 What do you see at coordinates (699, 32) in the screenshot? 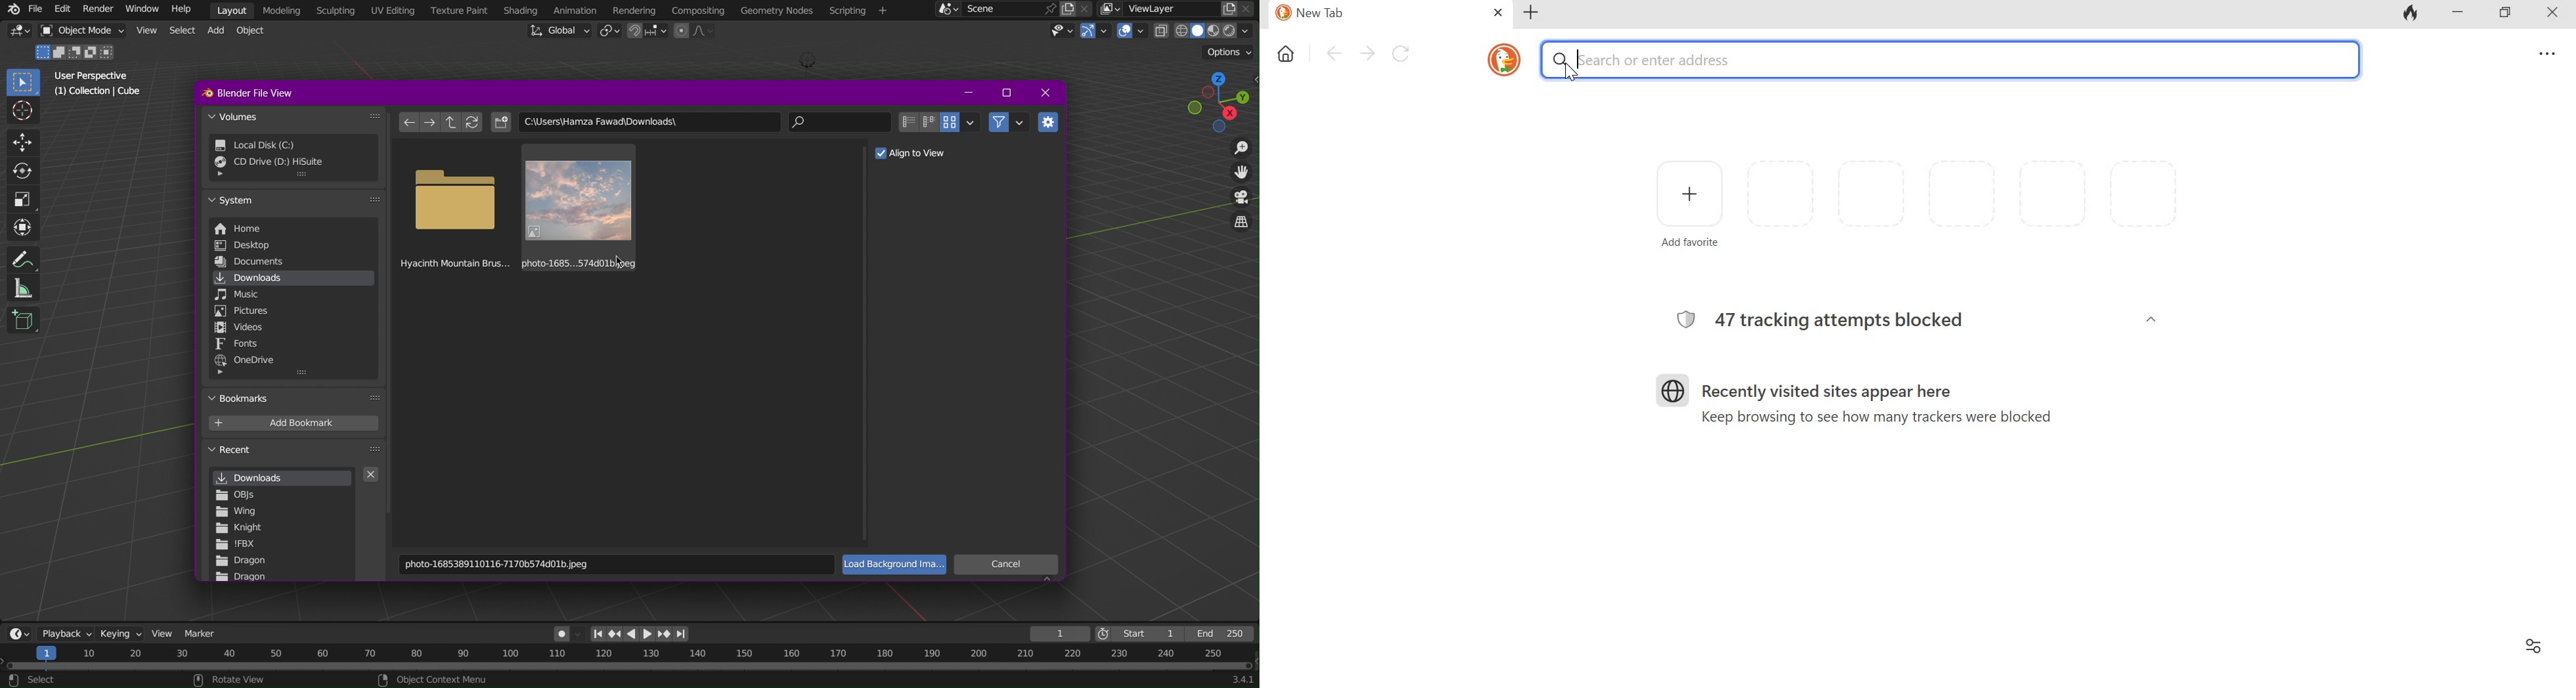
I see `Proportional Editing` at bounding box center [699, 32].